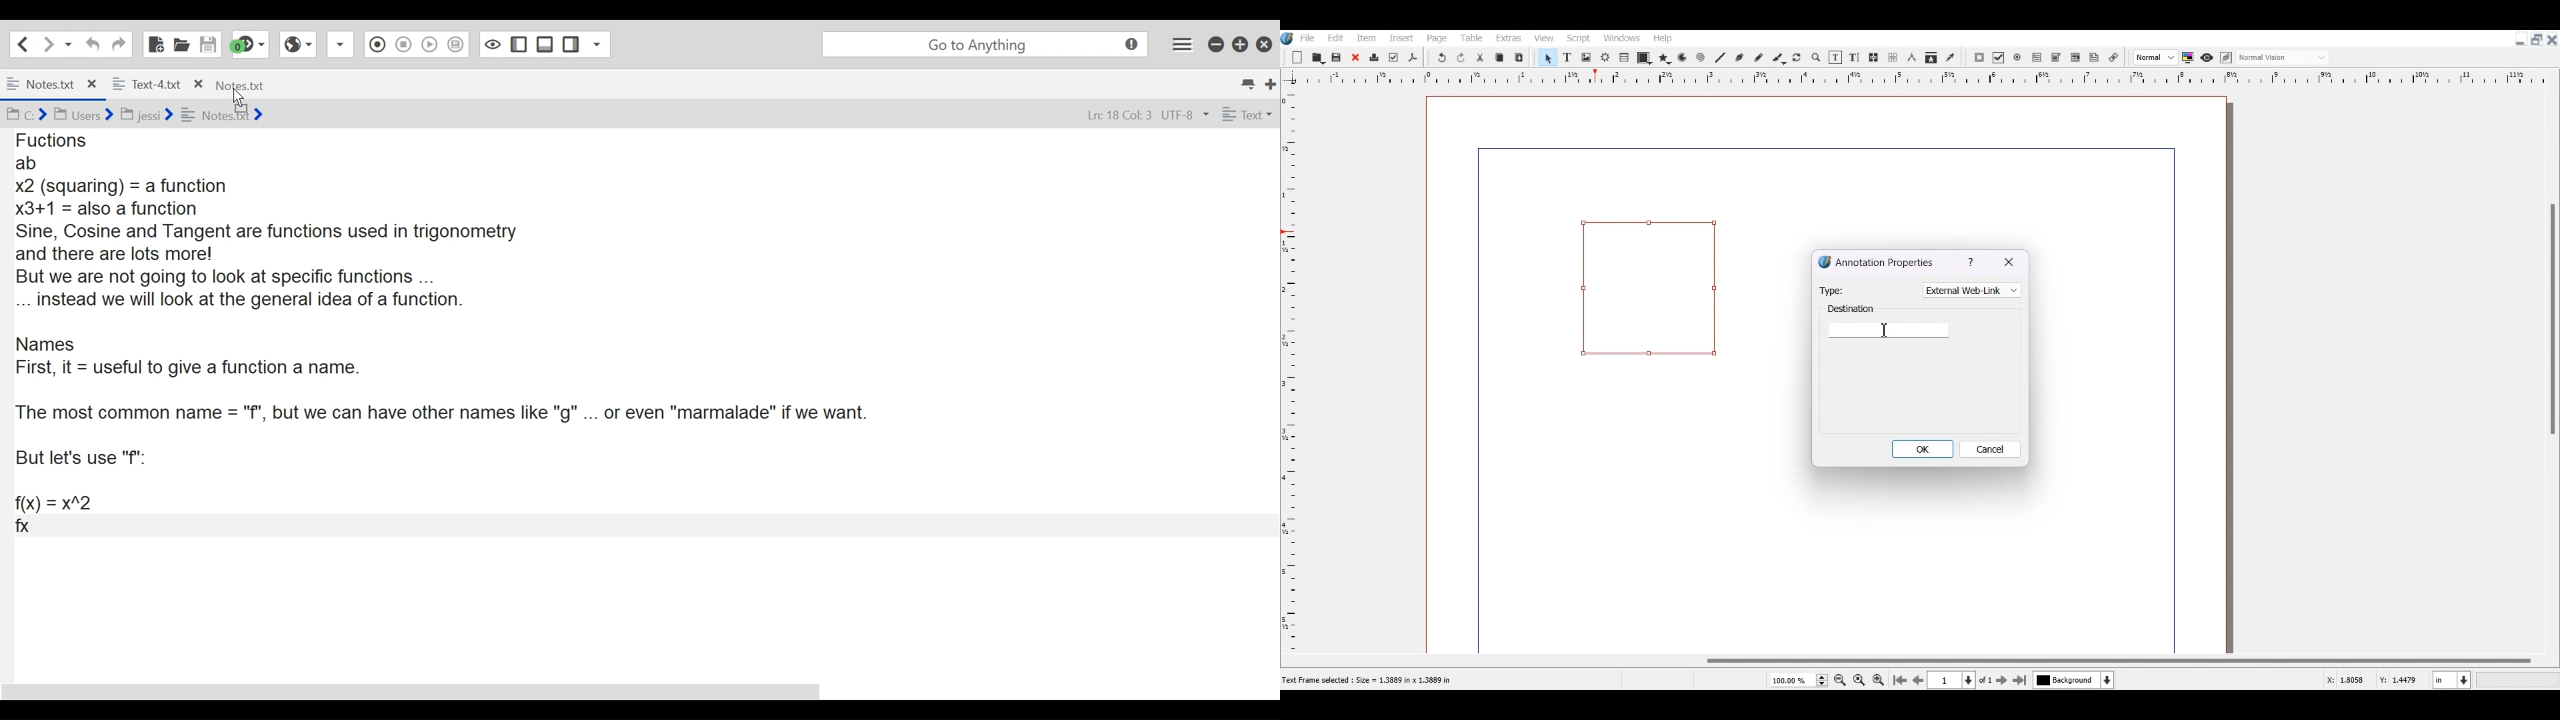  I want to click on exit, so click(2010, 263).